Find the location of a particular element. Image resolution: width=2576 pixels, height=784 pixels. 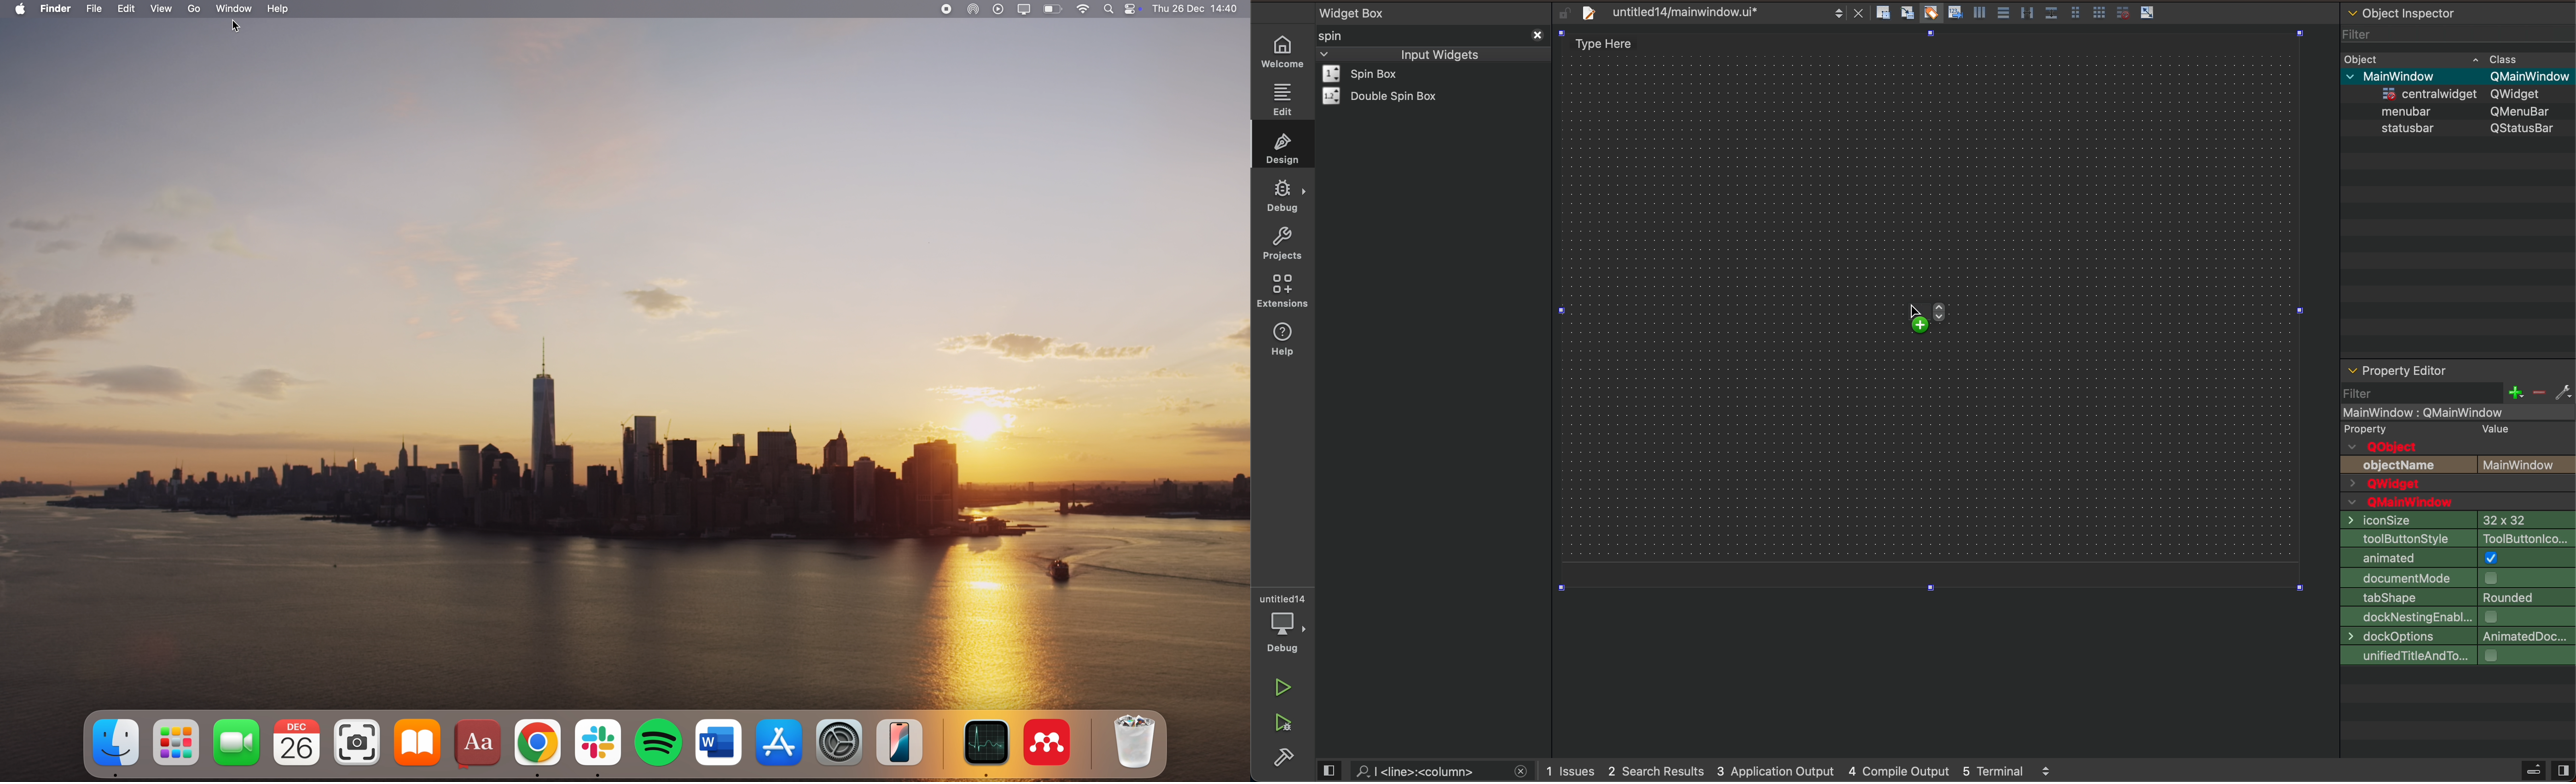

design is located at coordinates (1280, 146).